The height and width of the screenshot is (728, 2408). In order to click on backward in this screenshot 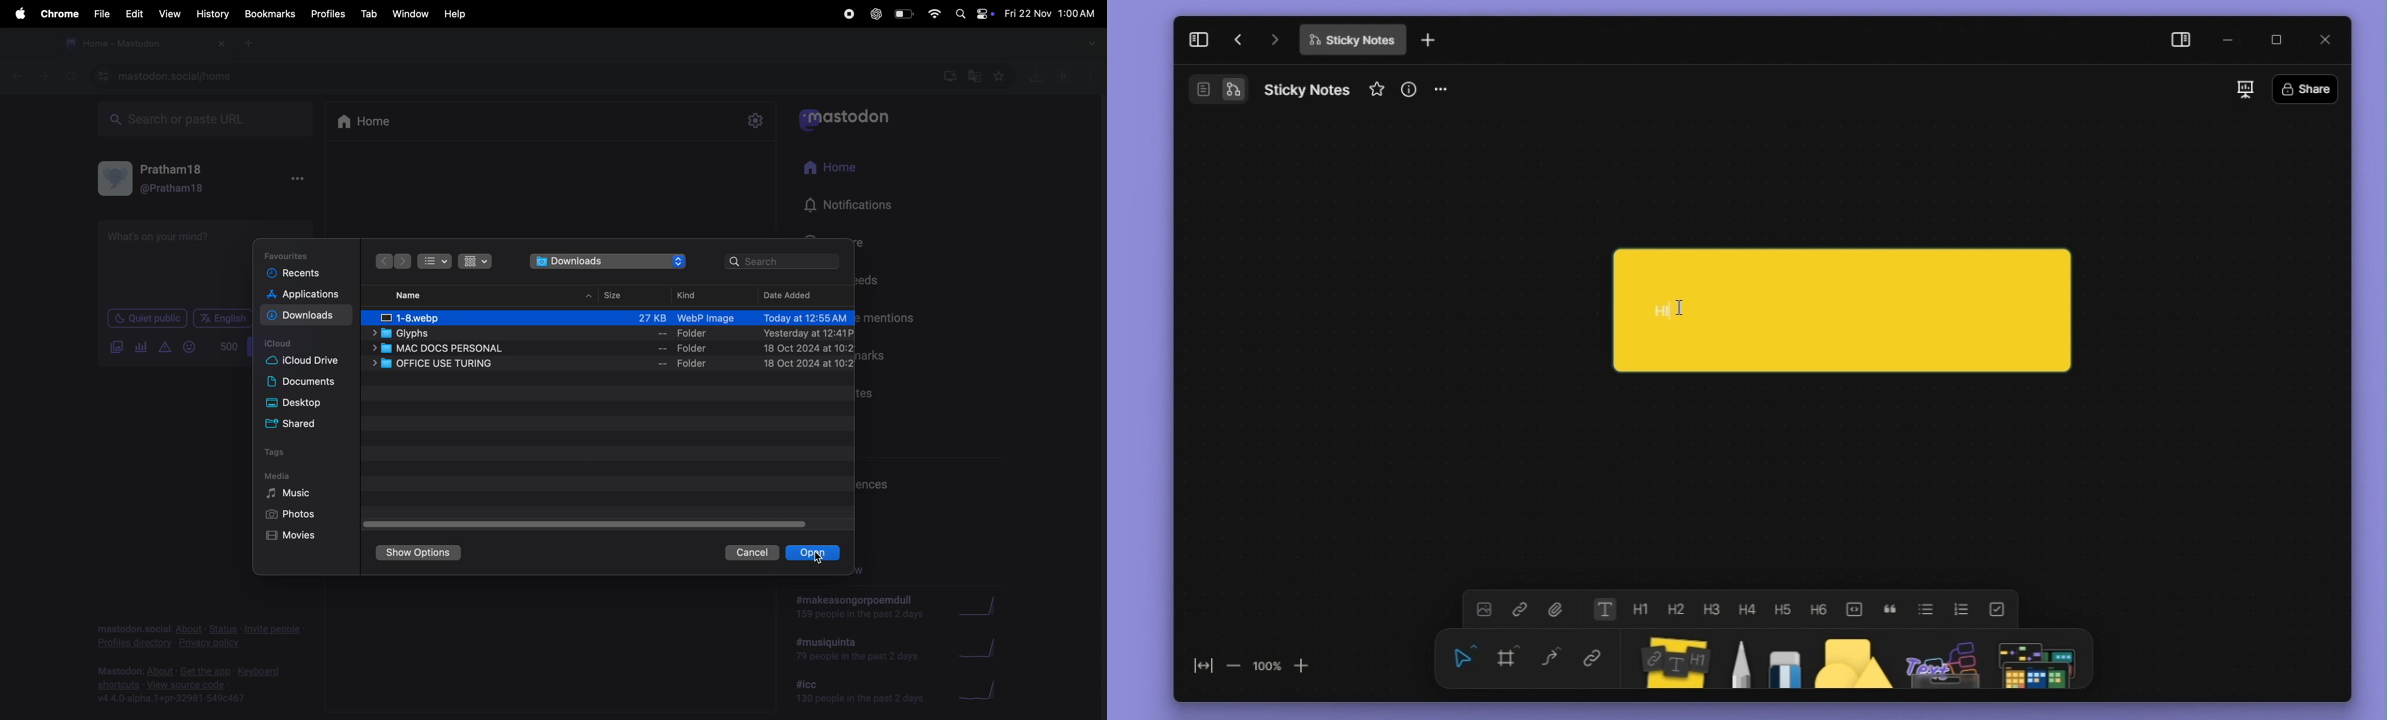, I will do `click(404, 261)`.